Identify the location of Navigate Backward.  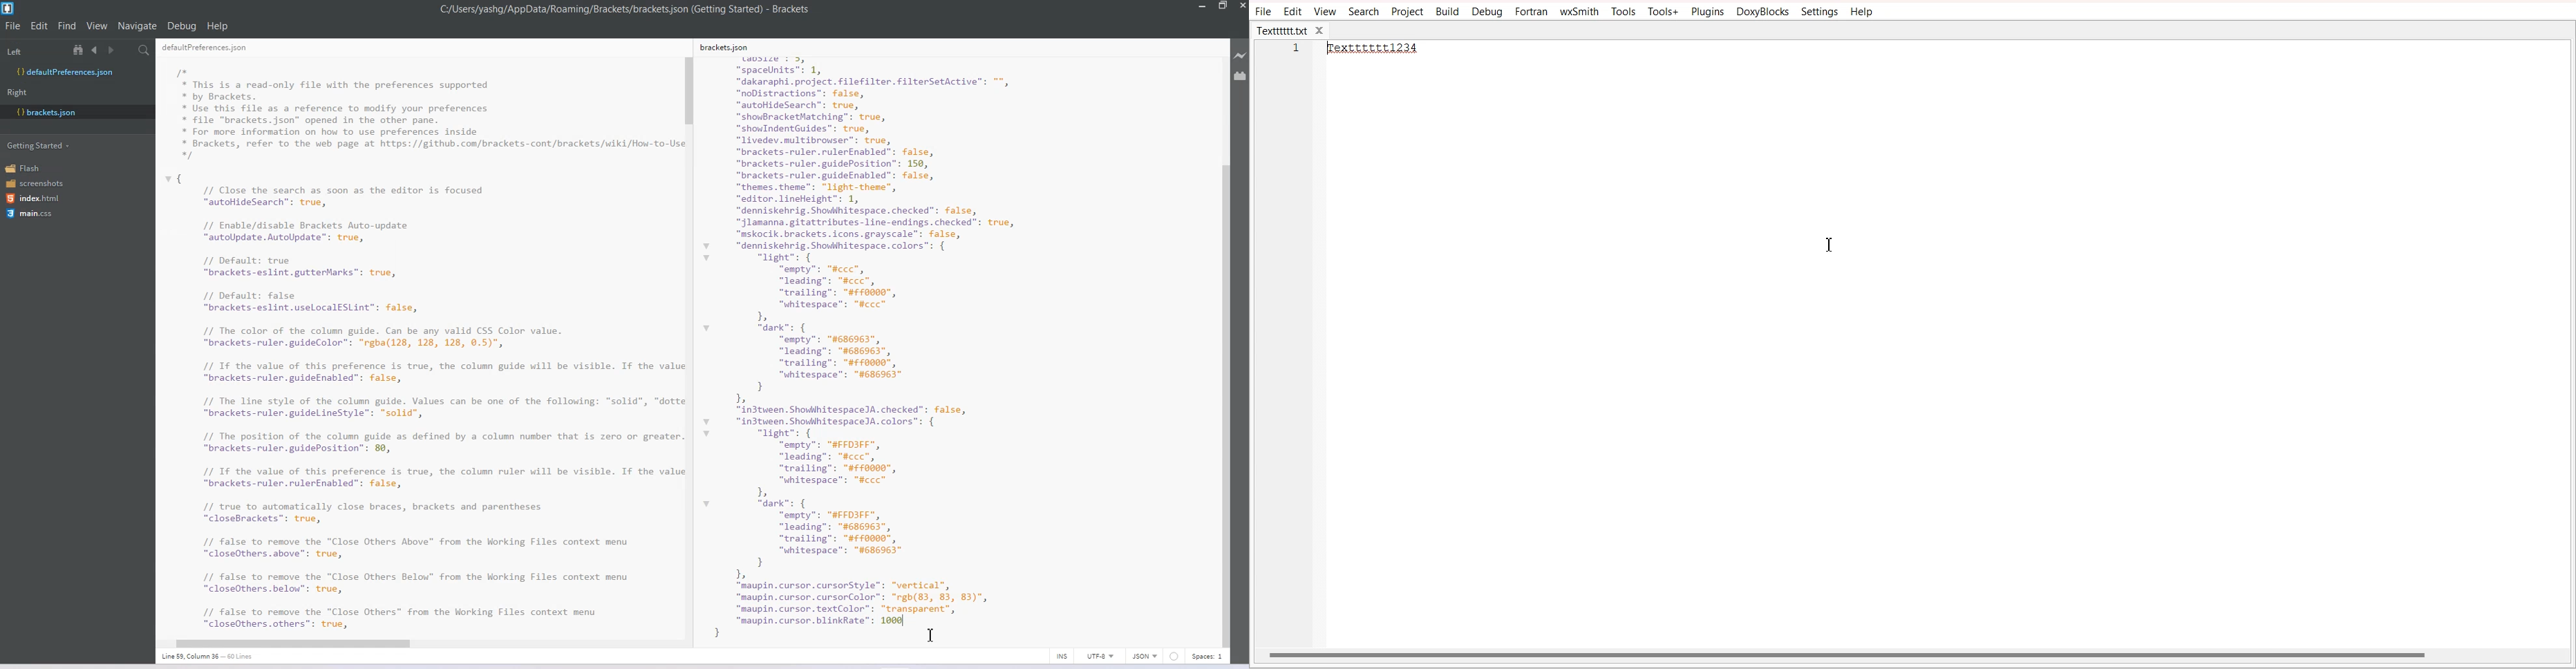
(96, 49).